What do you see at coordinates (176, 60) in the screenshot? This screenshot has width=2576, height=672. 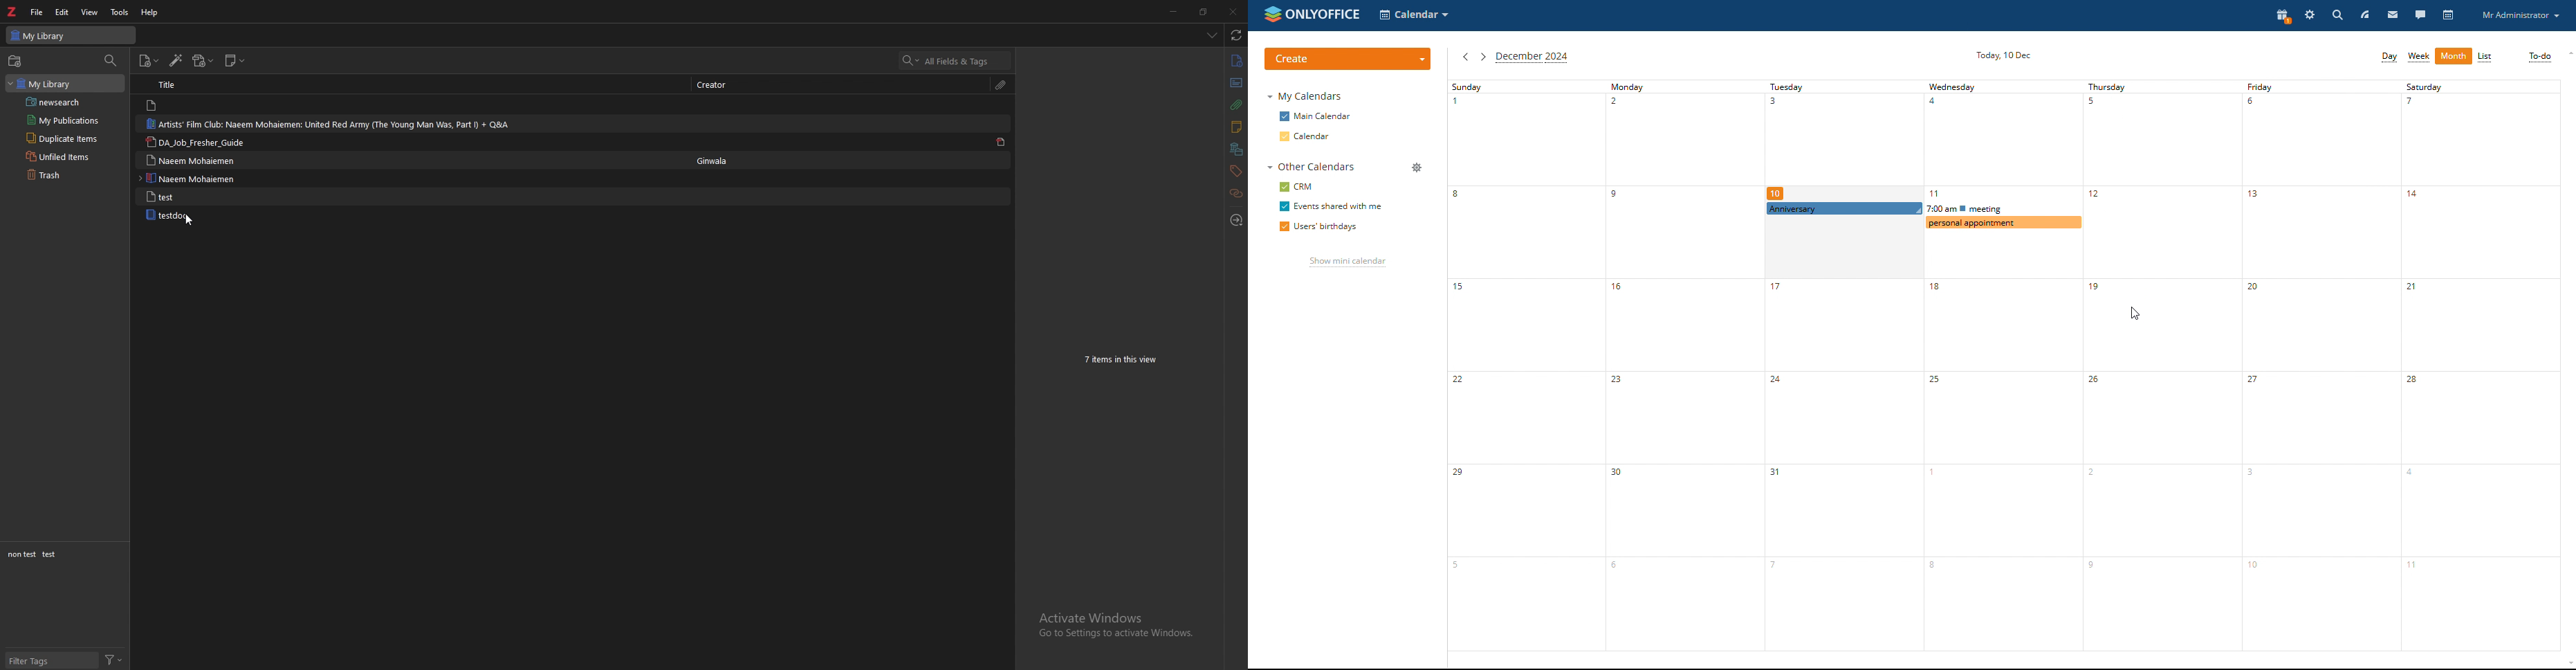 I see `add items by identifier` at bounding box center [176, 60].